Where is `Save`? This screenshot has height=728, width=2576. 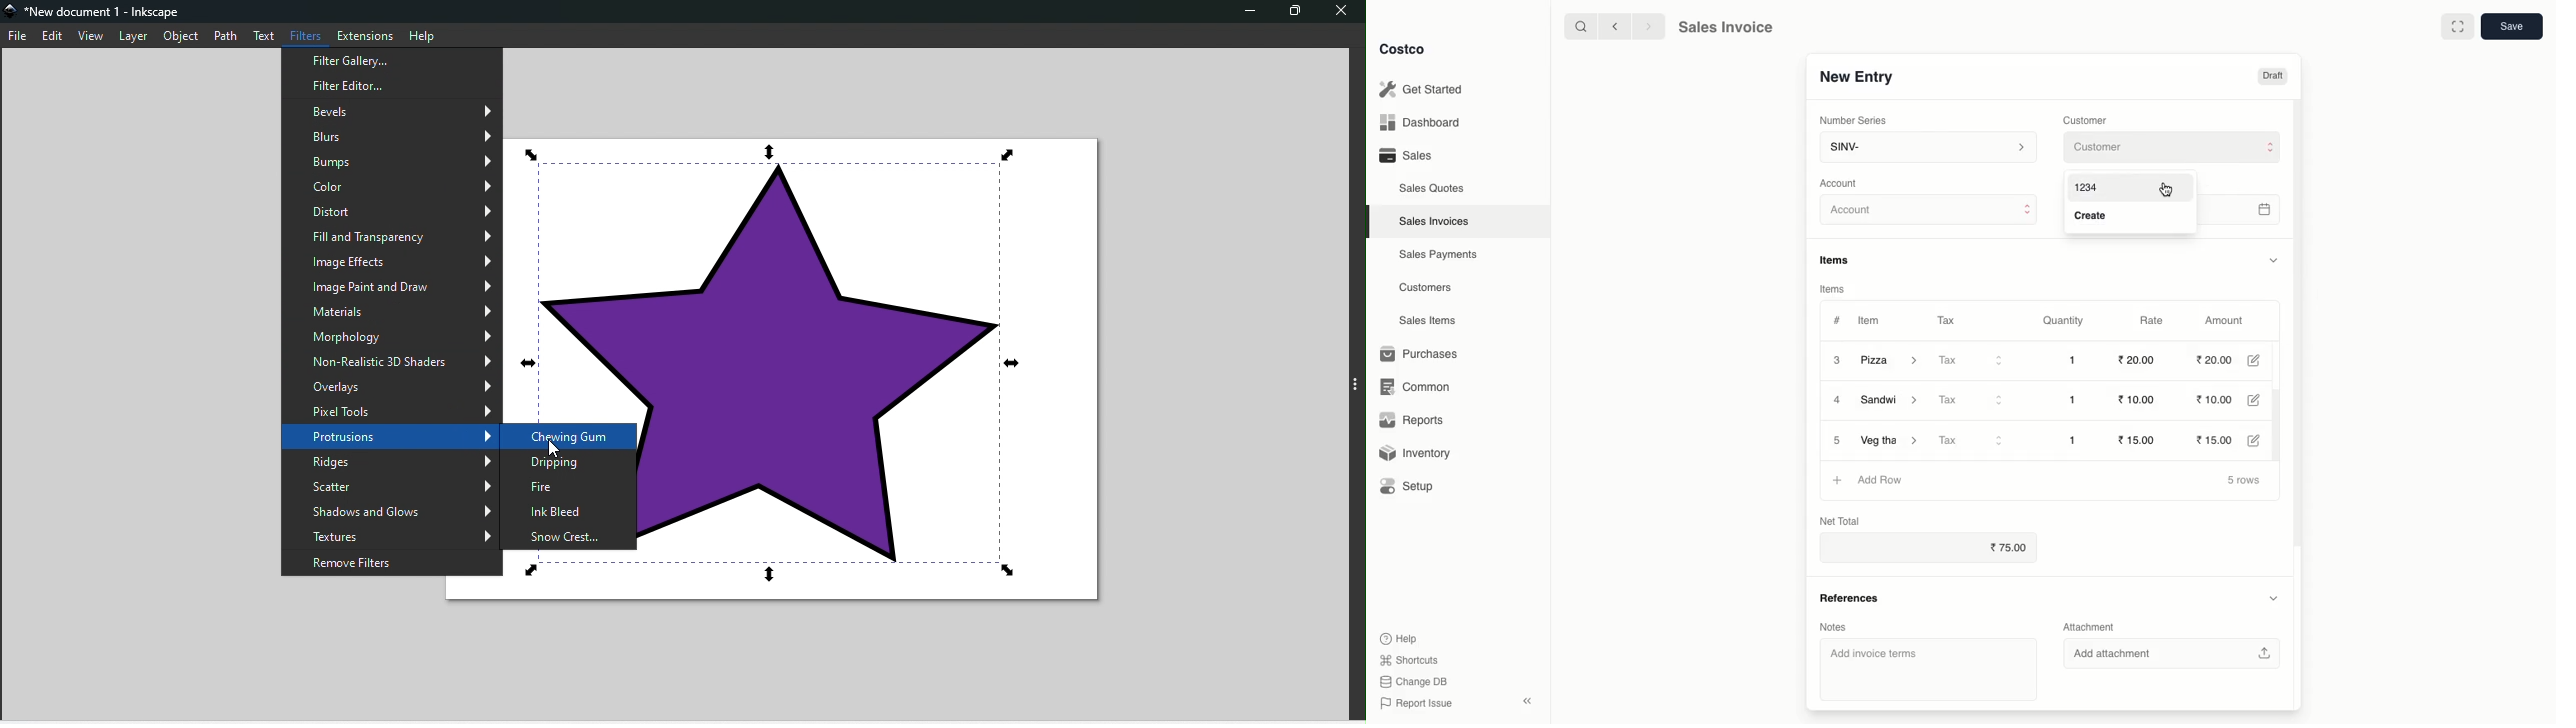
Save is located at coordinates (2514, 28).